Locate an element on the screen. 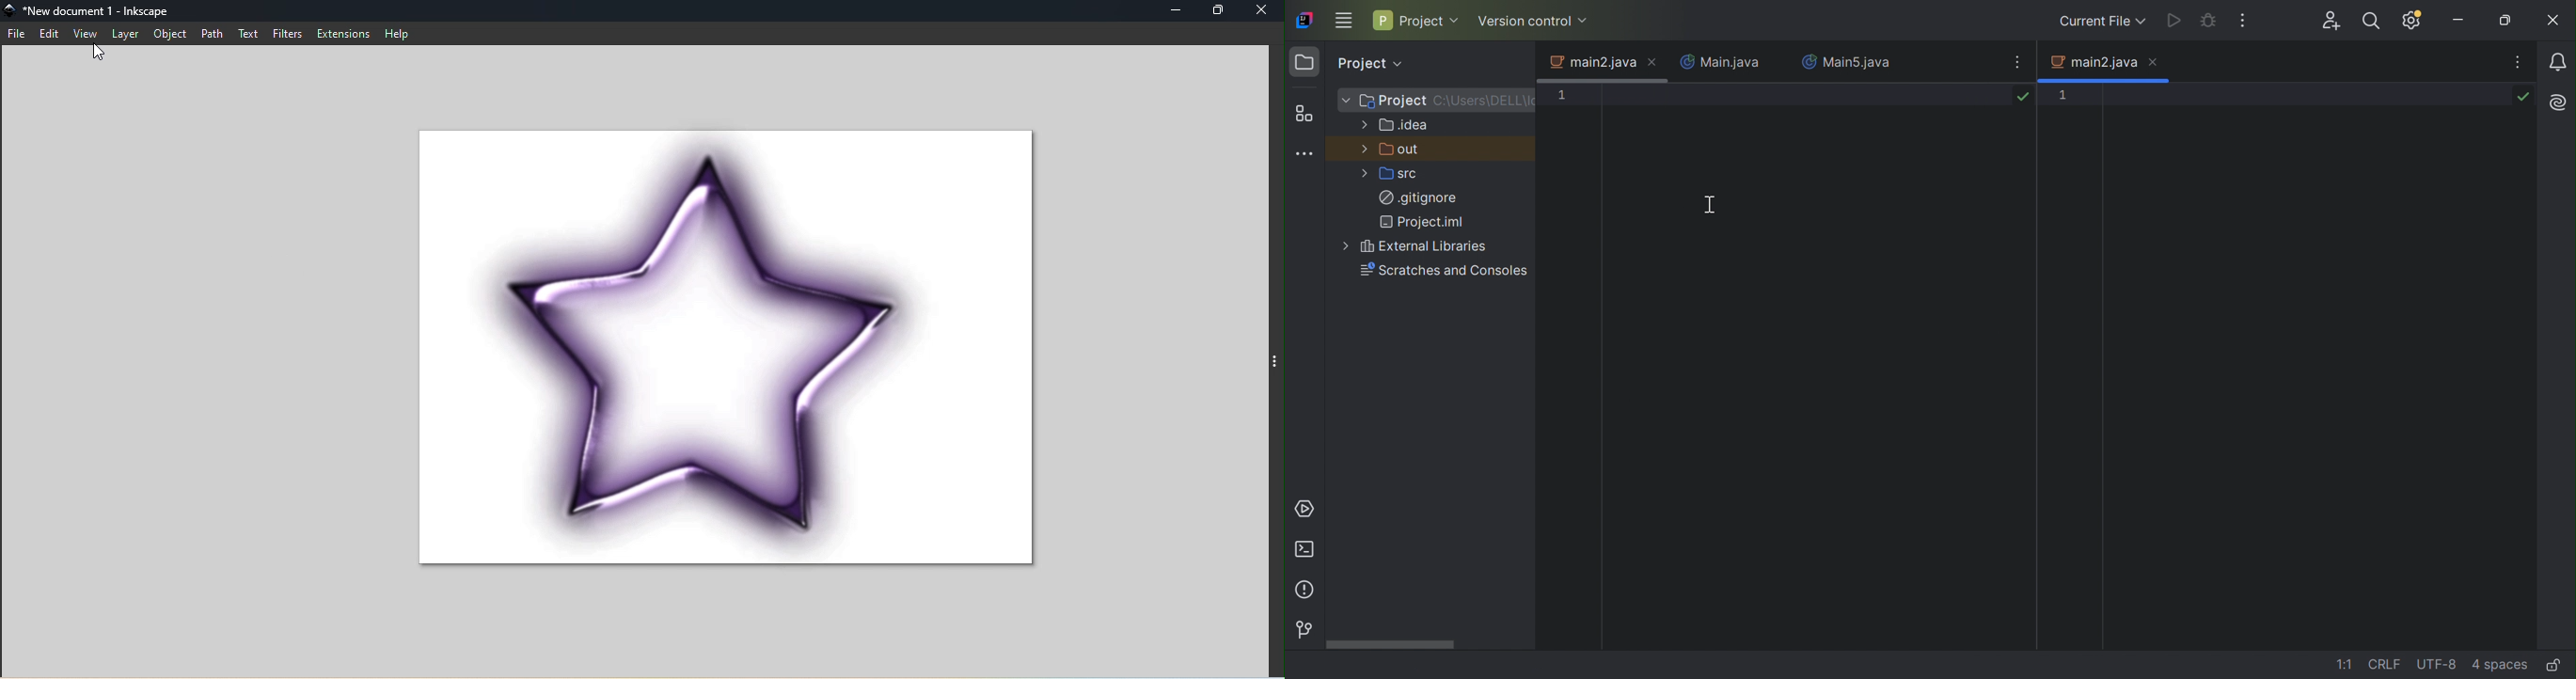  More is located at coordinates (1345, 247).